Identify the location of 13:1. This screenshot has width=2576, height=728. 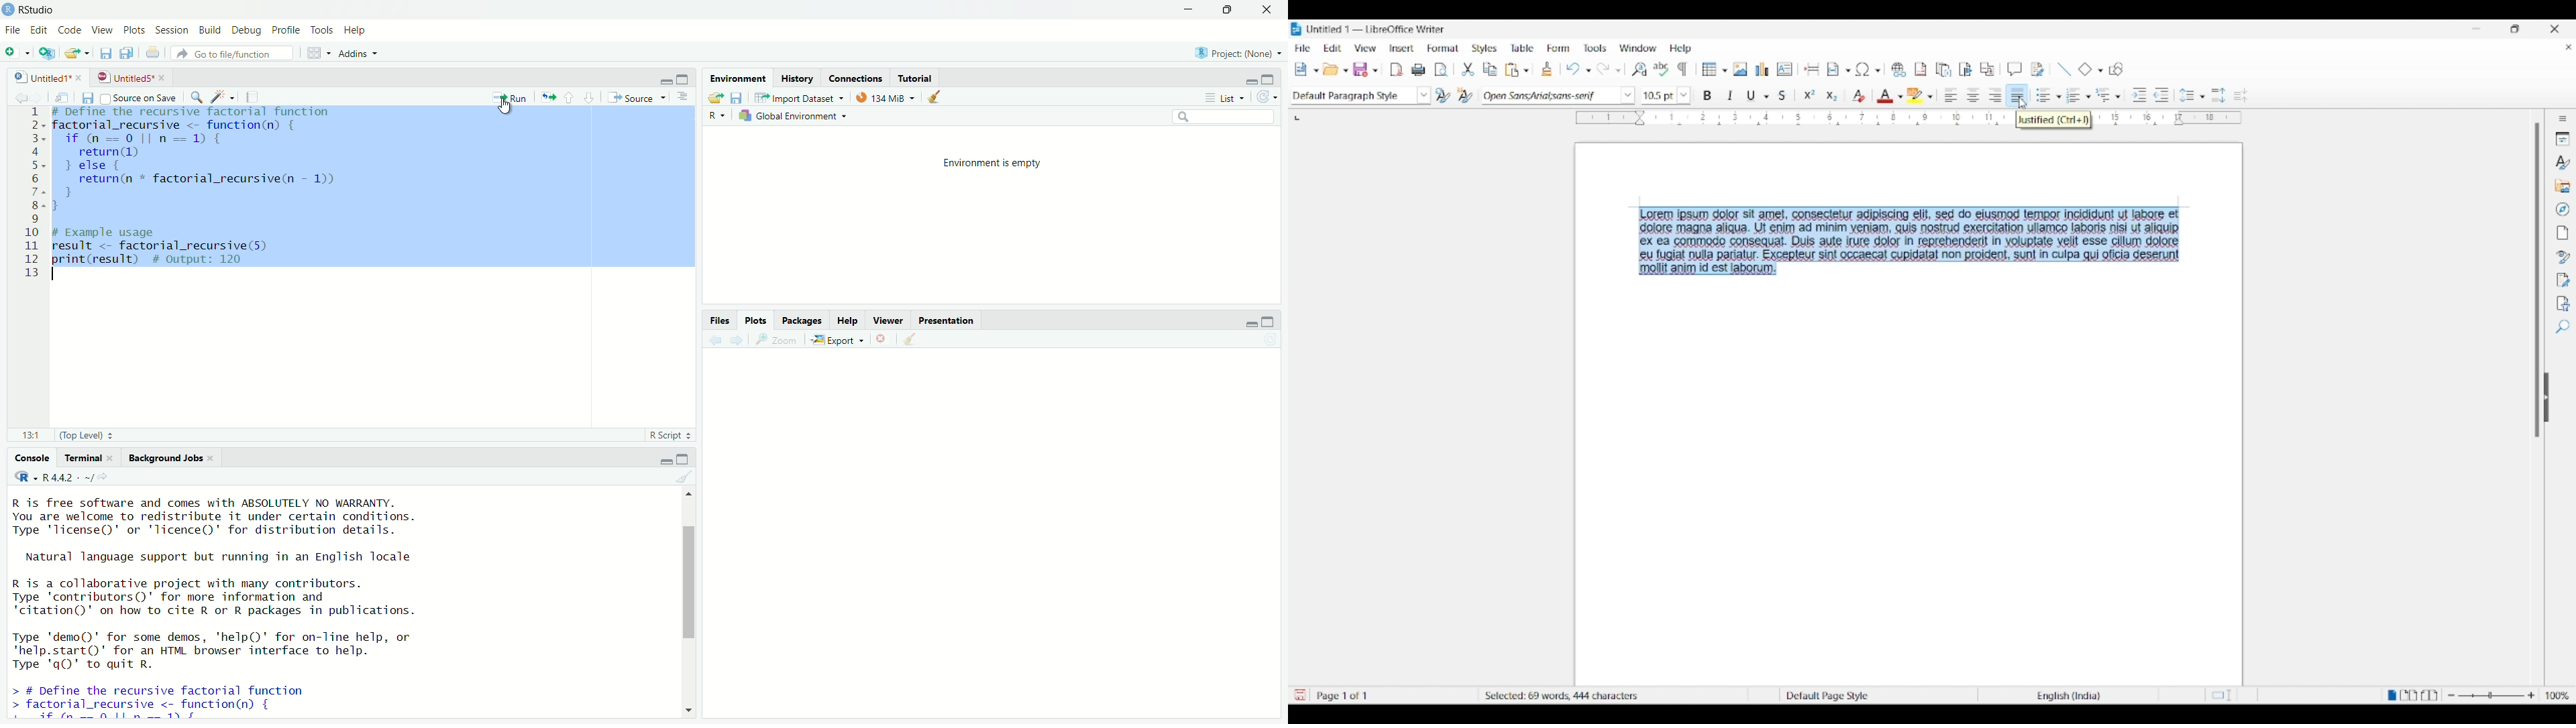
(32, 433).